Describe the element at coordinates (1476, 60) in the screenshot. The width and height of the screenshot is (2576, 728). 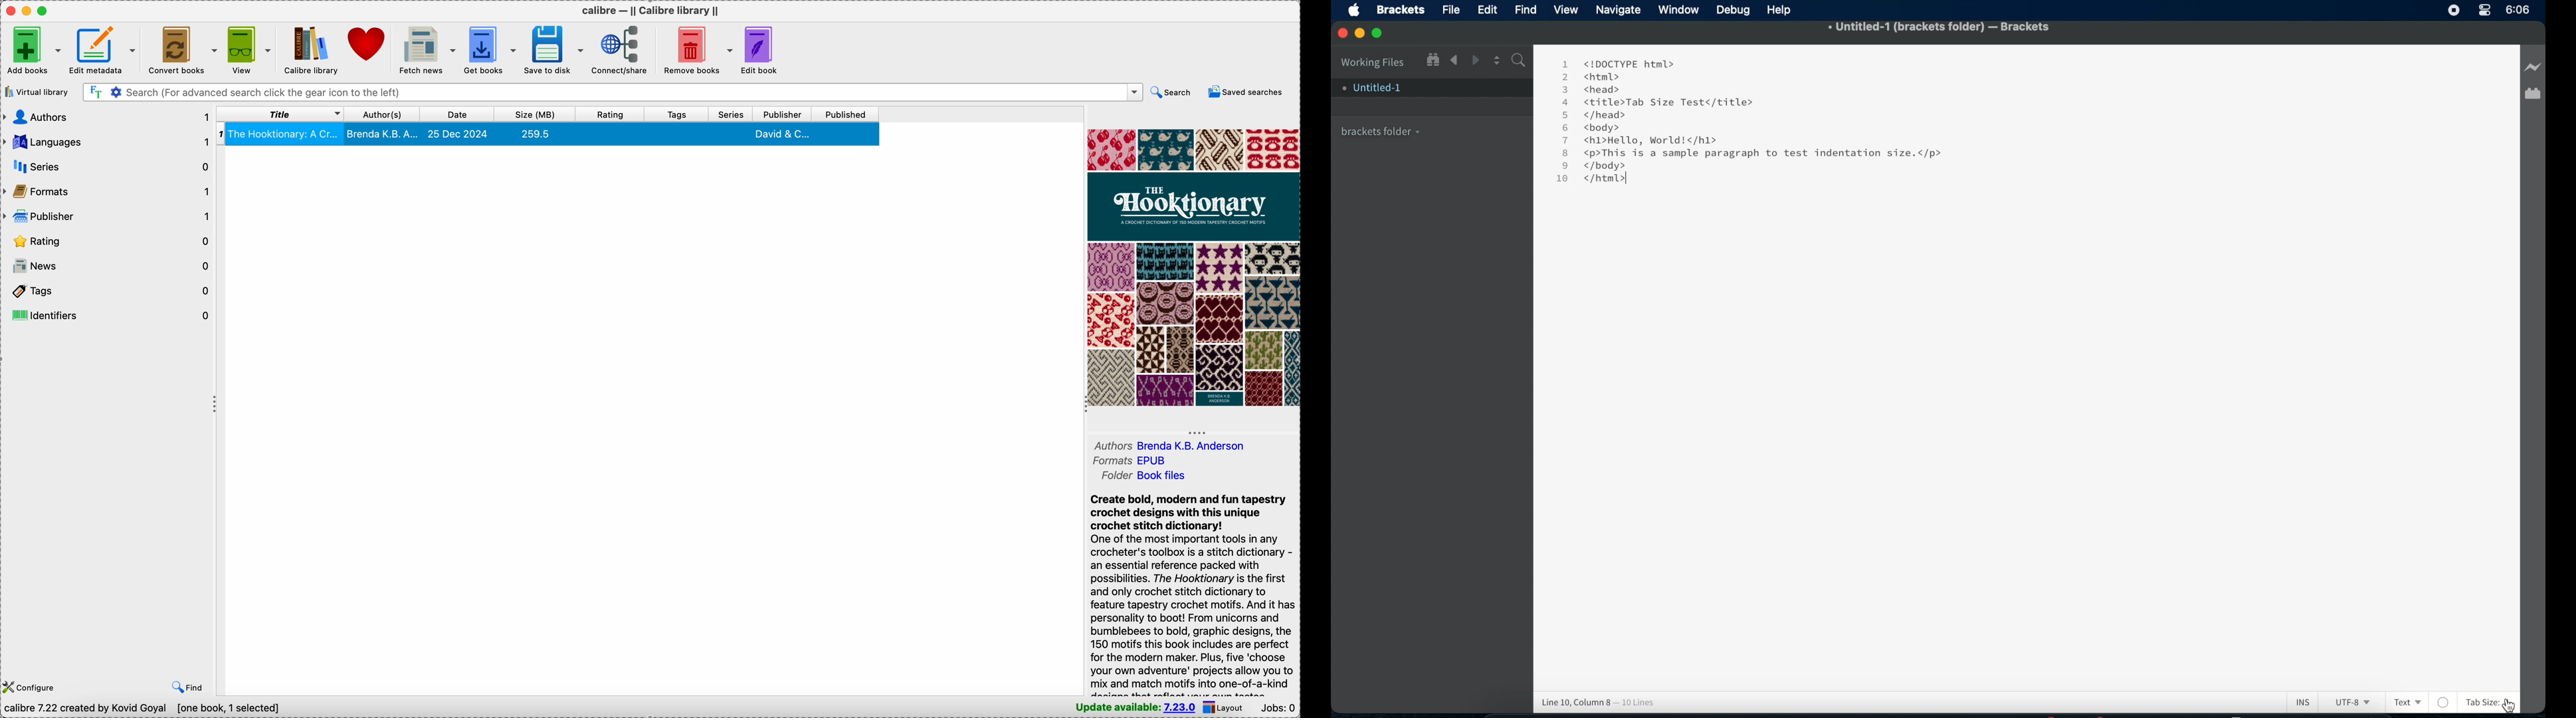
I see `Right` at that location.